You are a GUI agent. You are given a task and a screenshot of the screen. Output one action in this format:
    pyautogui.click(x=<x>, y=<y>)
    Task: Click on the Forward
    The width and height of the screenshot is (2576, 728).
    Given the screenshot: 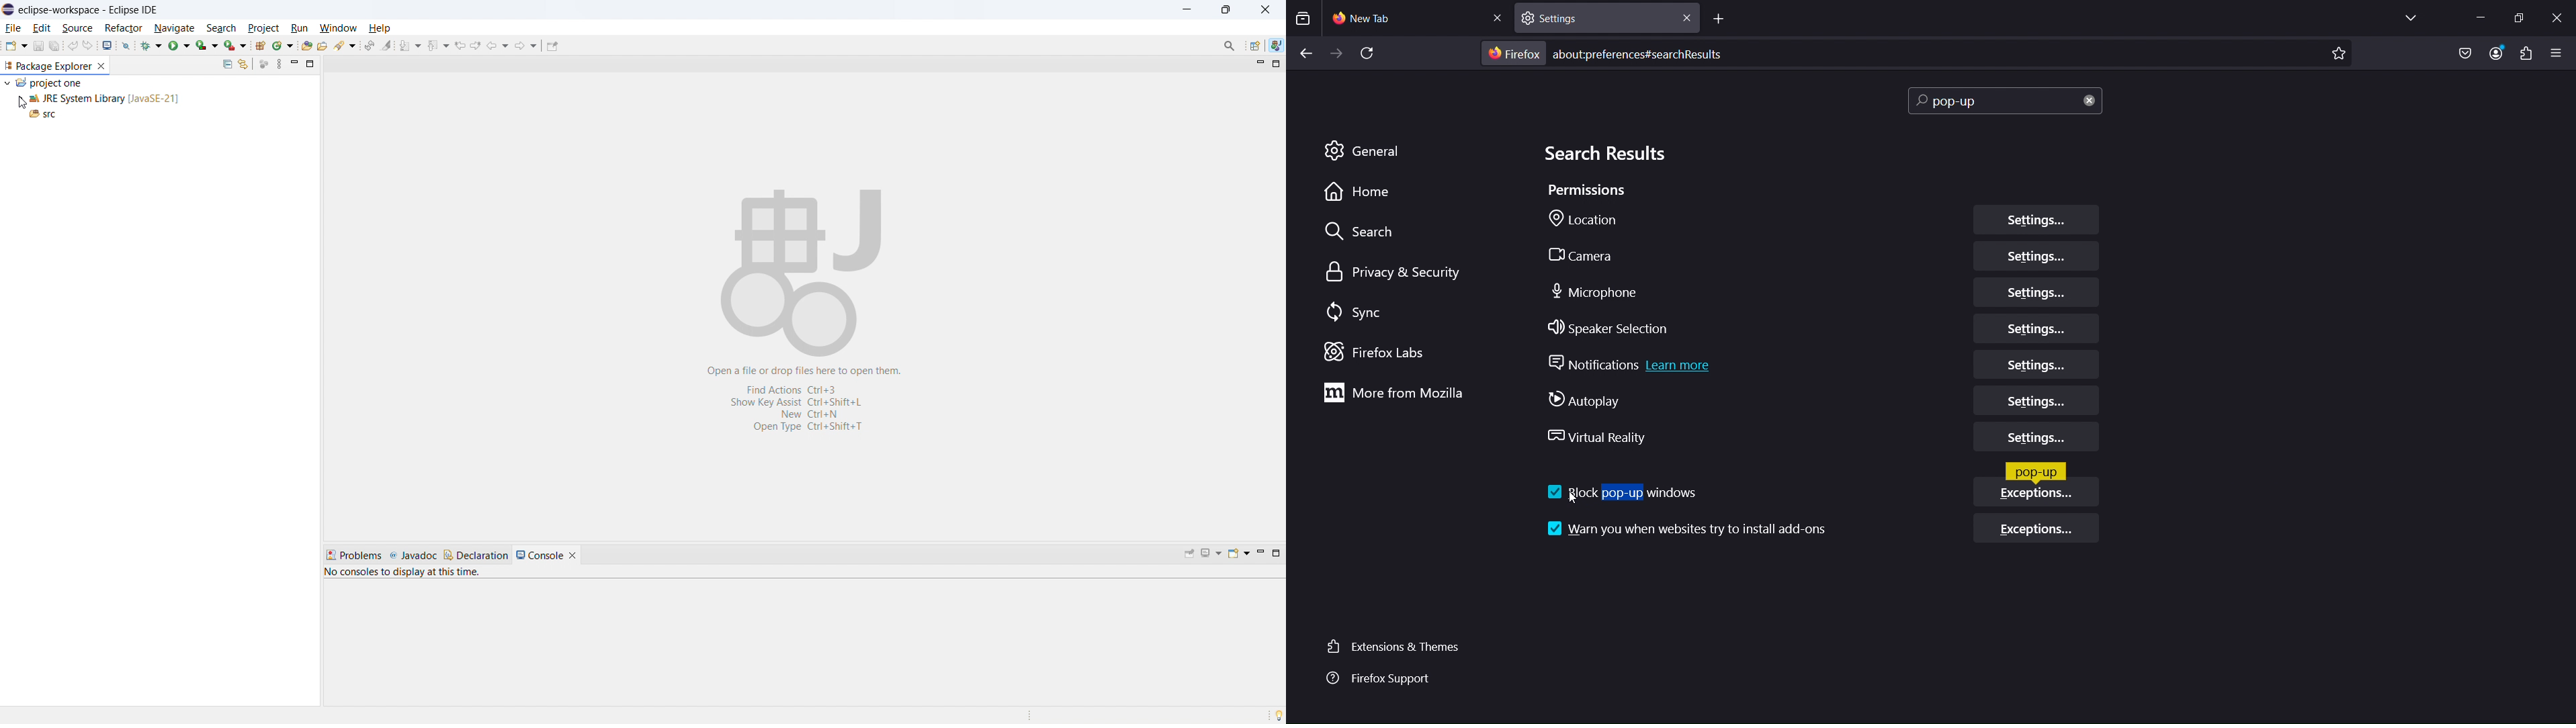 What is the action you would take?
    pyautogui.click(x=1334, y=55)
    